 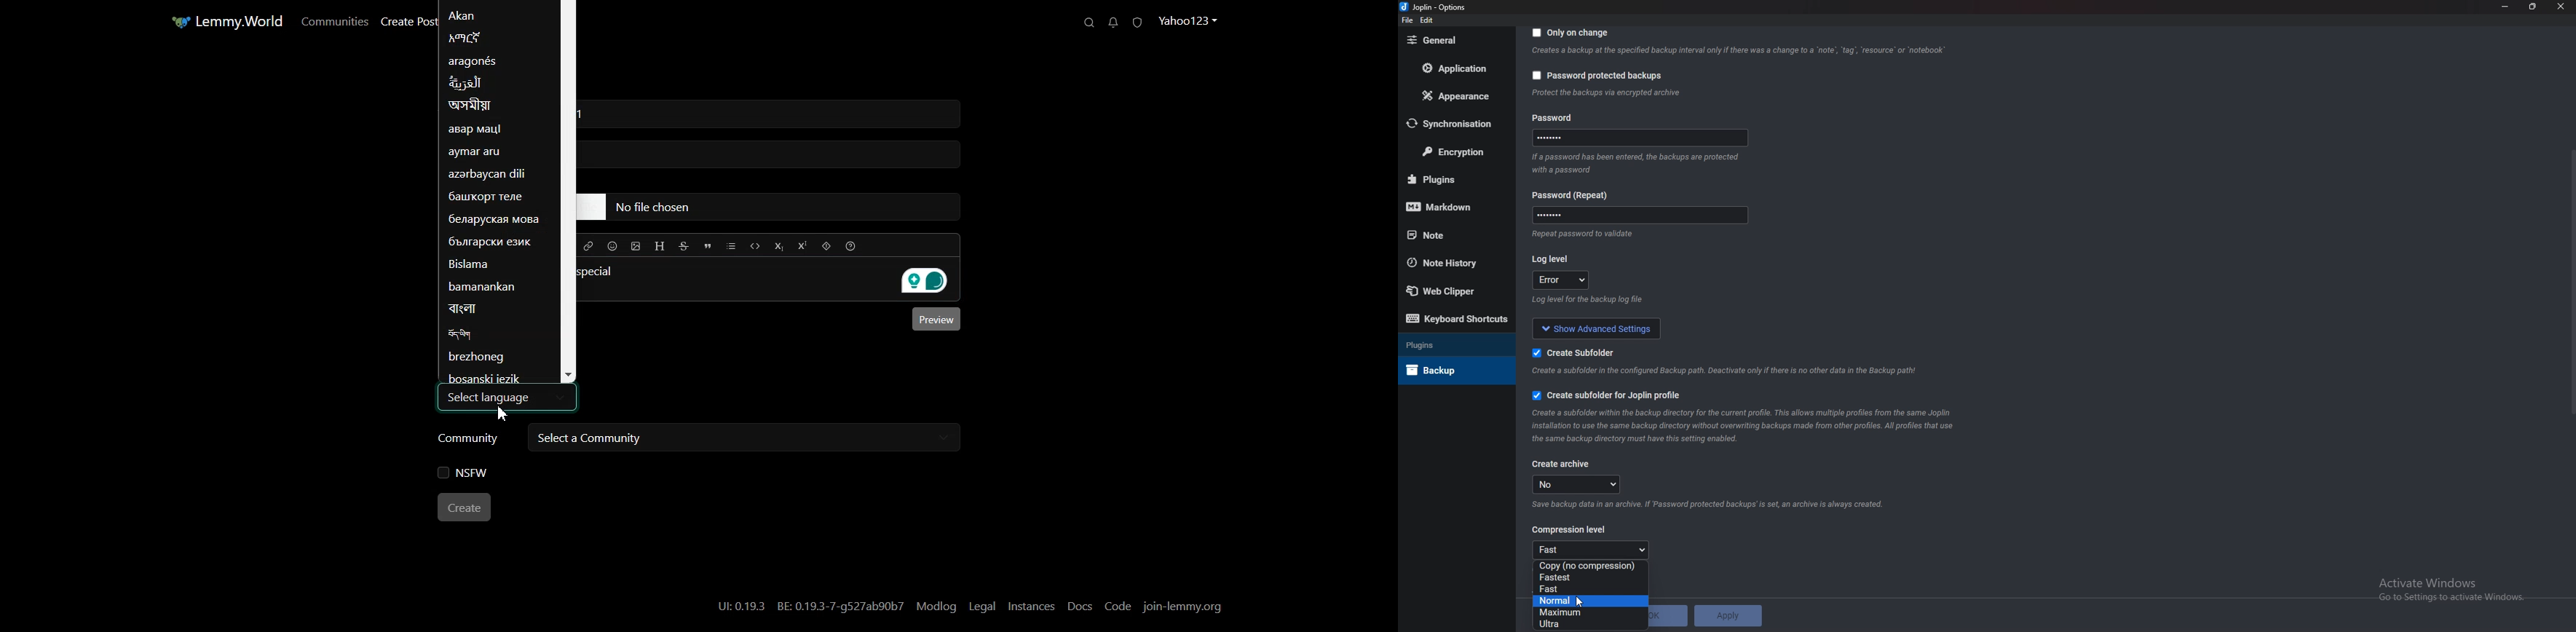 What do you see at coordinates (1457, 318) in the screenshot?
I see `Keyboard shortcuts` at bounding box center [1457, 318].